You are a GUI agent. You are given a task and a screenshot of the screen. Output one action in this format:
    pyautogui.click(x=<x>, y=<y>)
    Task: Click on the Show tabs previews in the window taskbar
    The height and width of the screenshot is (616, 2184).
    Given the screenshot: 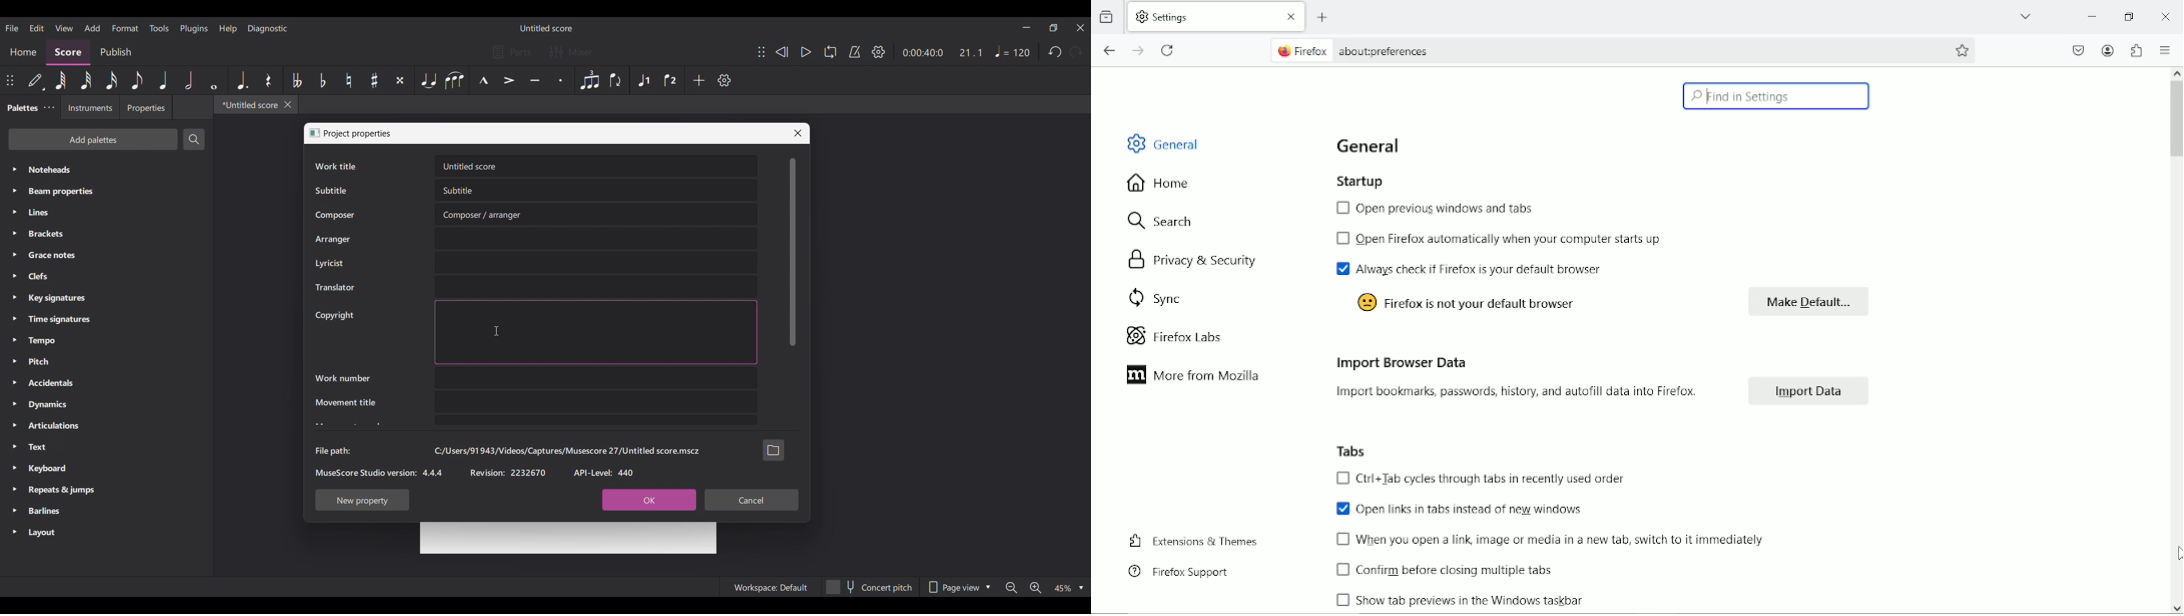 What is the action you would take?
    pyautogui.click(x=1456, y=600)
    